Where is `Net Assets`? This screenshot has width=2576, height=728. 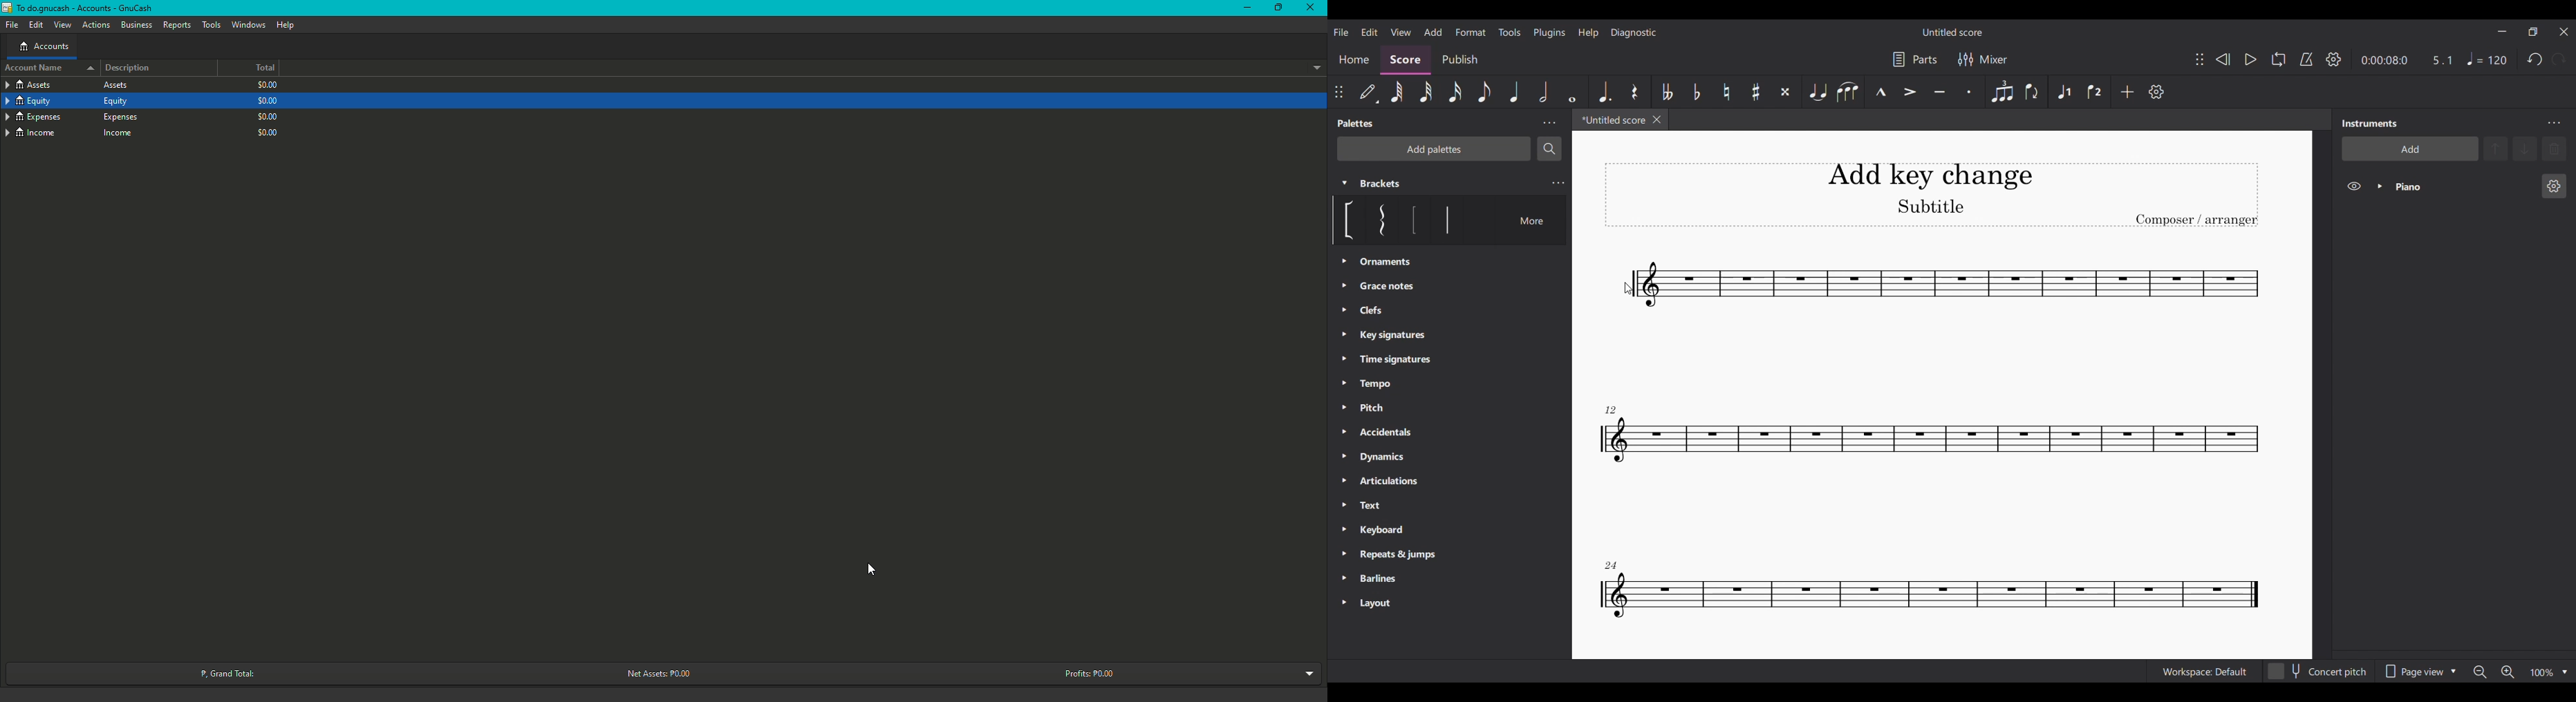 Net Assets is located at coordinates (655, 674).